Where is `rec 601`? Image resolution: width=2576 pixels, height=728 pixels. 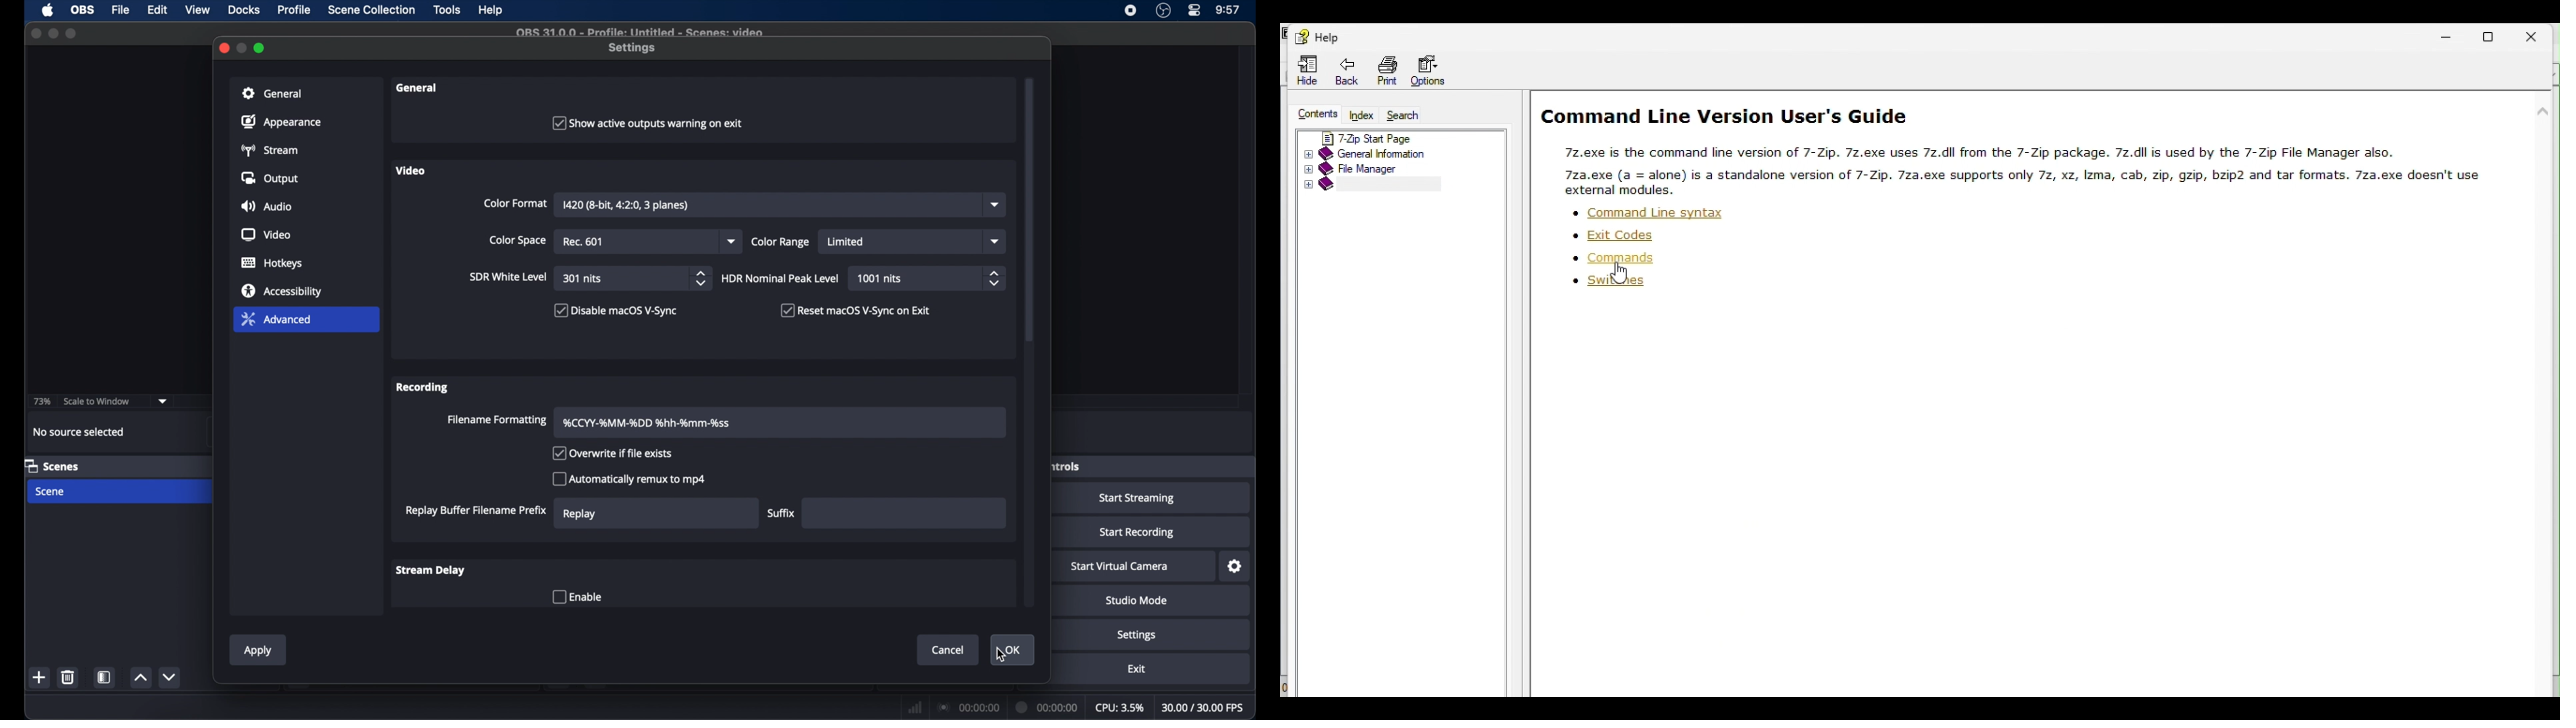
rec 601 is located at coordinates (585, 242).